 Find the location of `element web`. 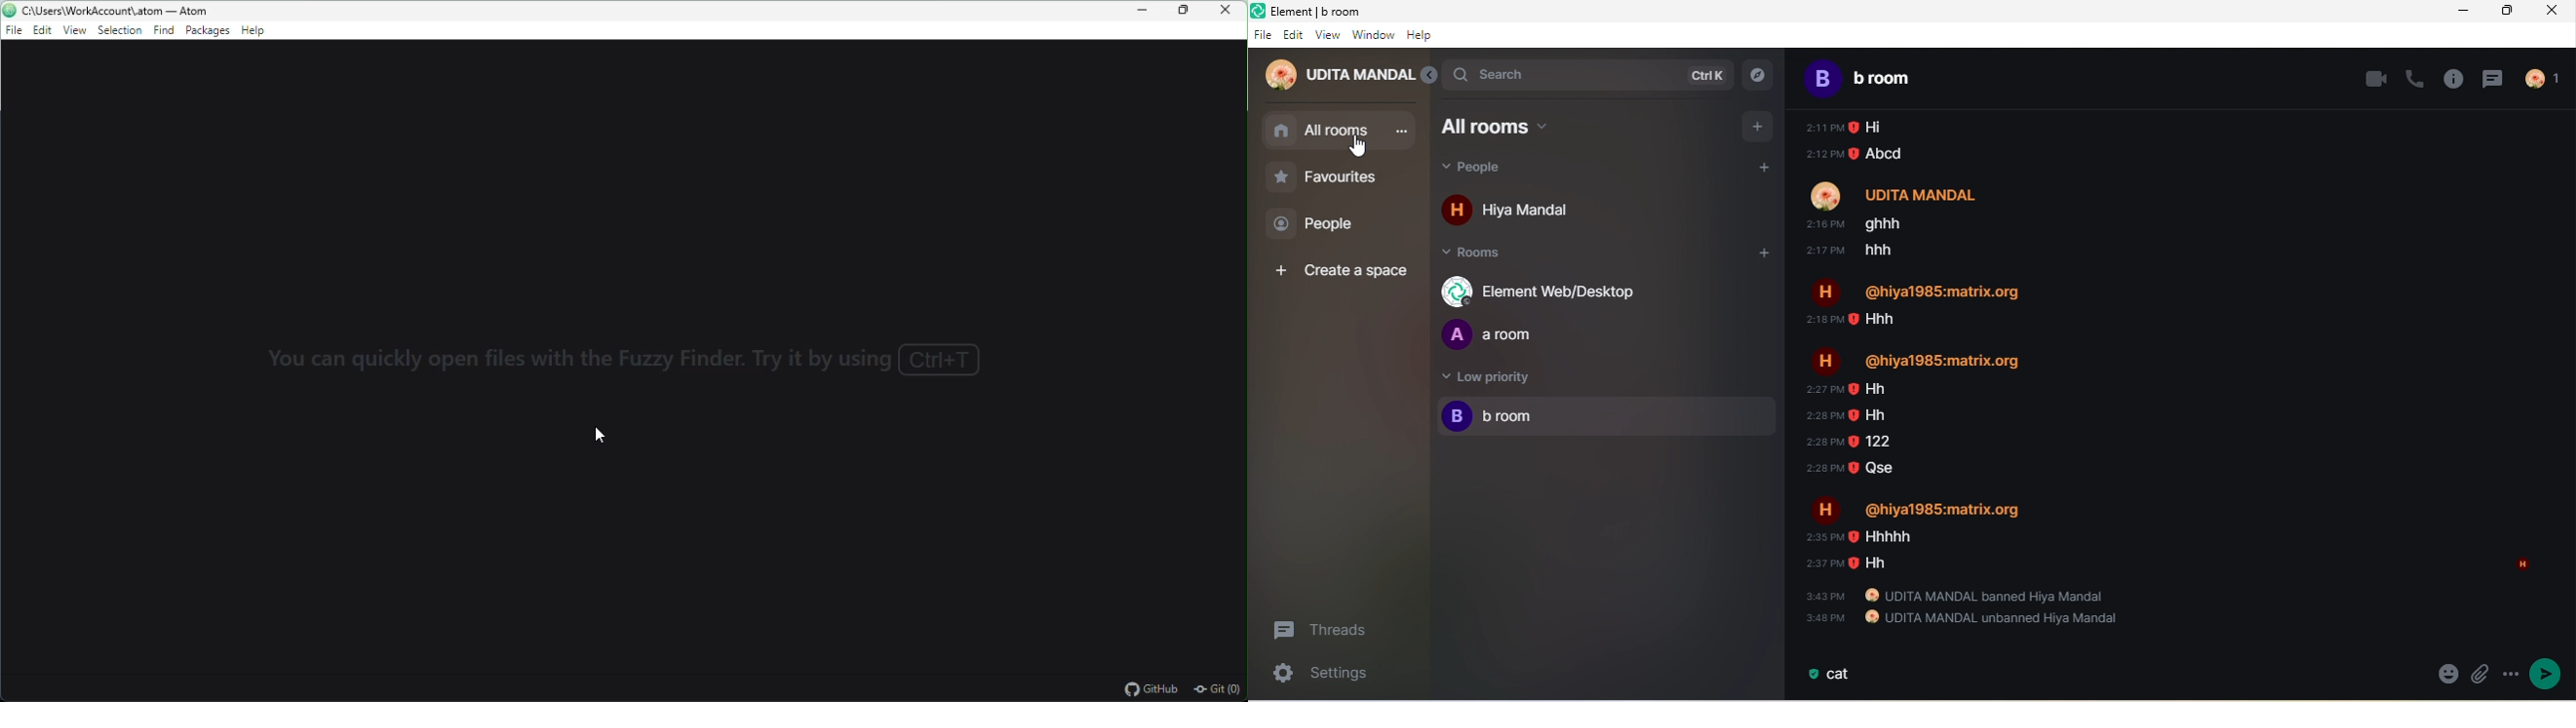

element web is located at coordinates (1547, 291).